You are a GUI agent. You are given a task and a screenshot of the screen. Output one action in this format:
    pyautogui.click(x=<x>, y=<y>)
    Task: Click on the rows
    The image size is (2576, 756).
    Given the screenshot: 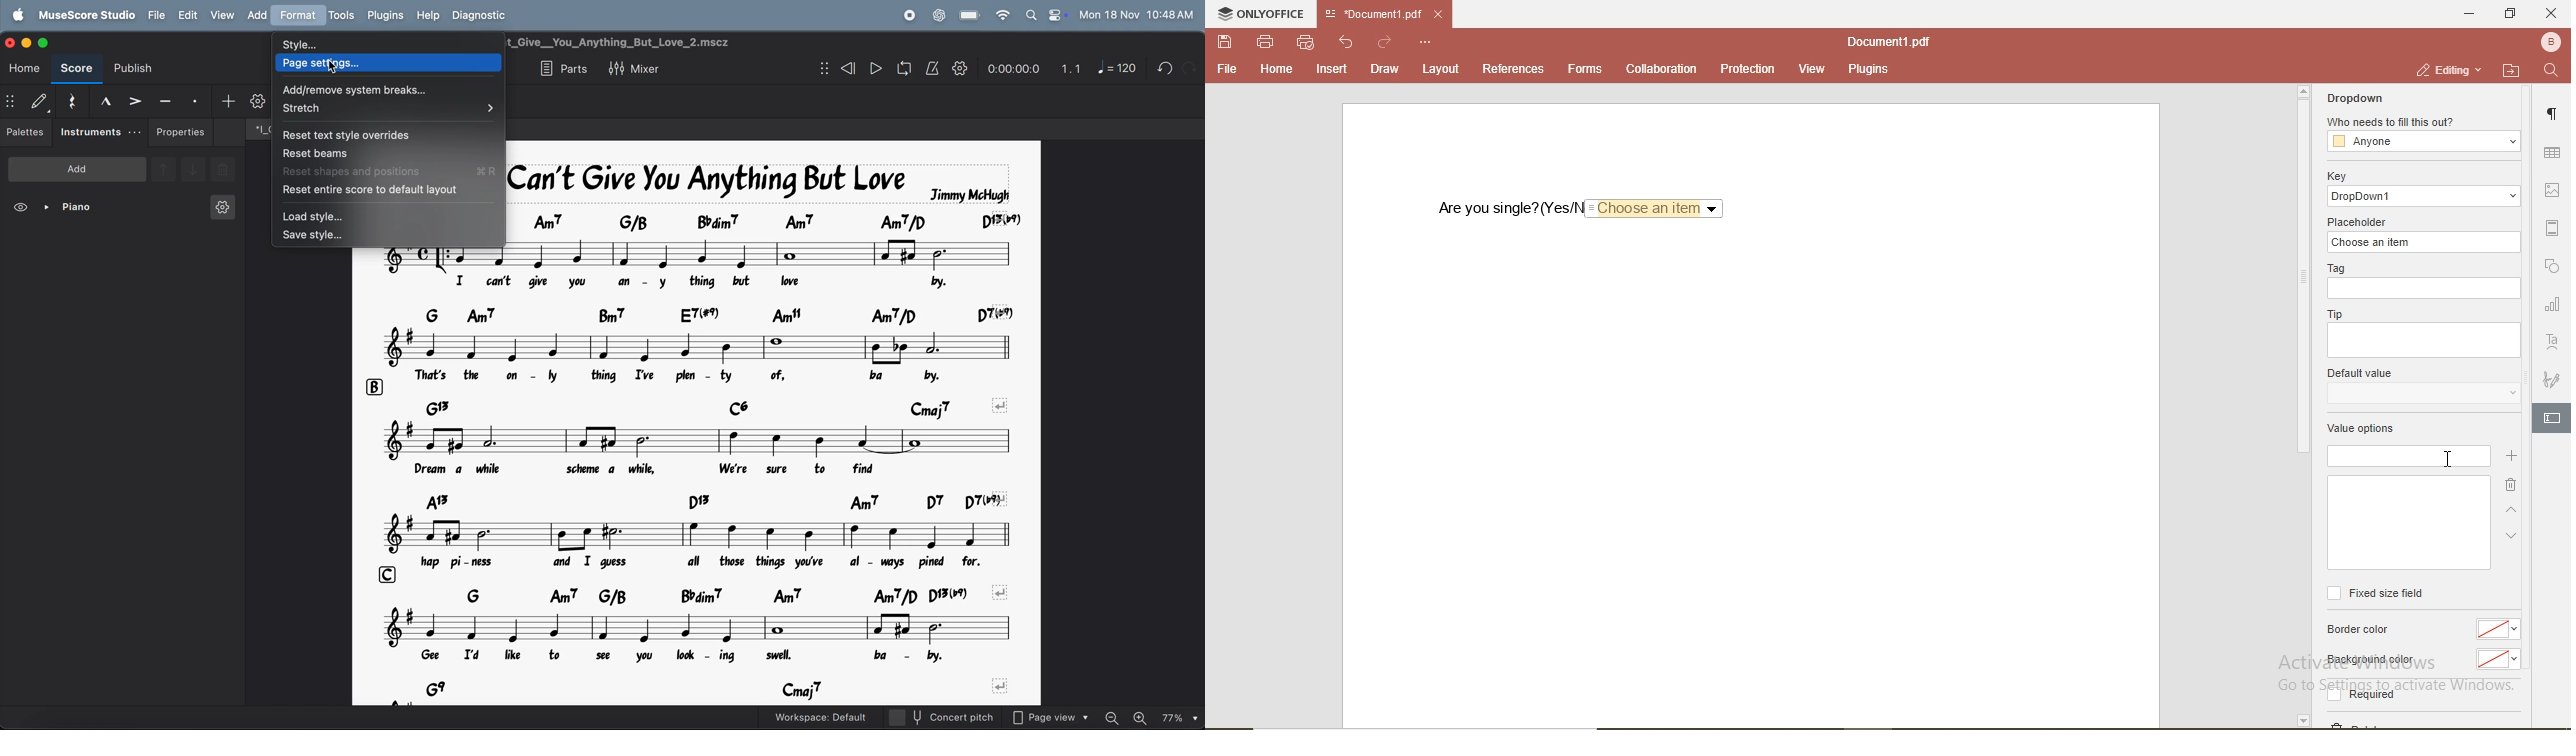 What is the action you would take?
    pyautogui.click(x=374, y=388)
    